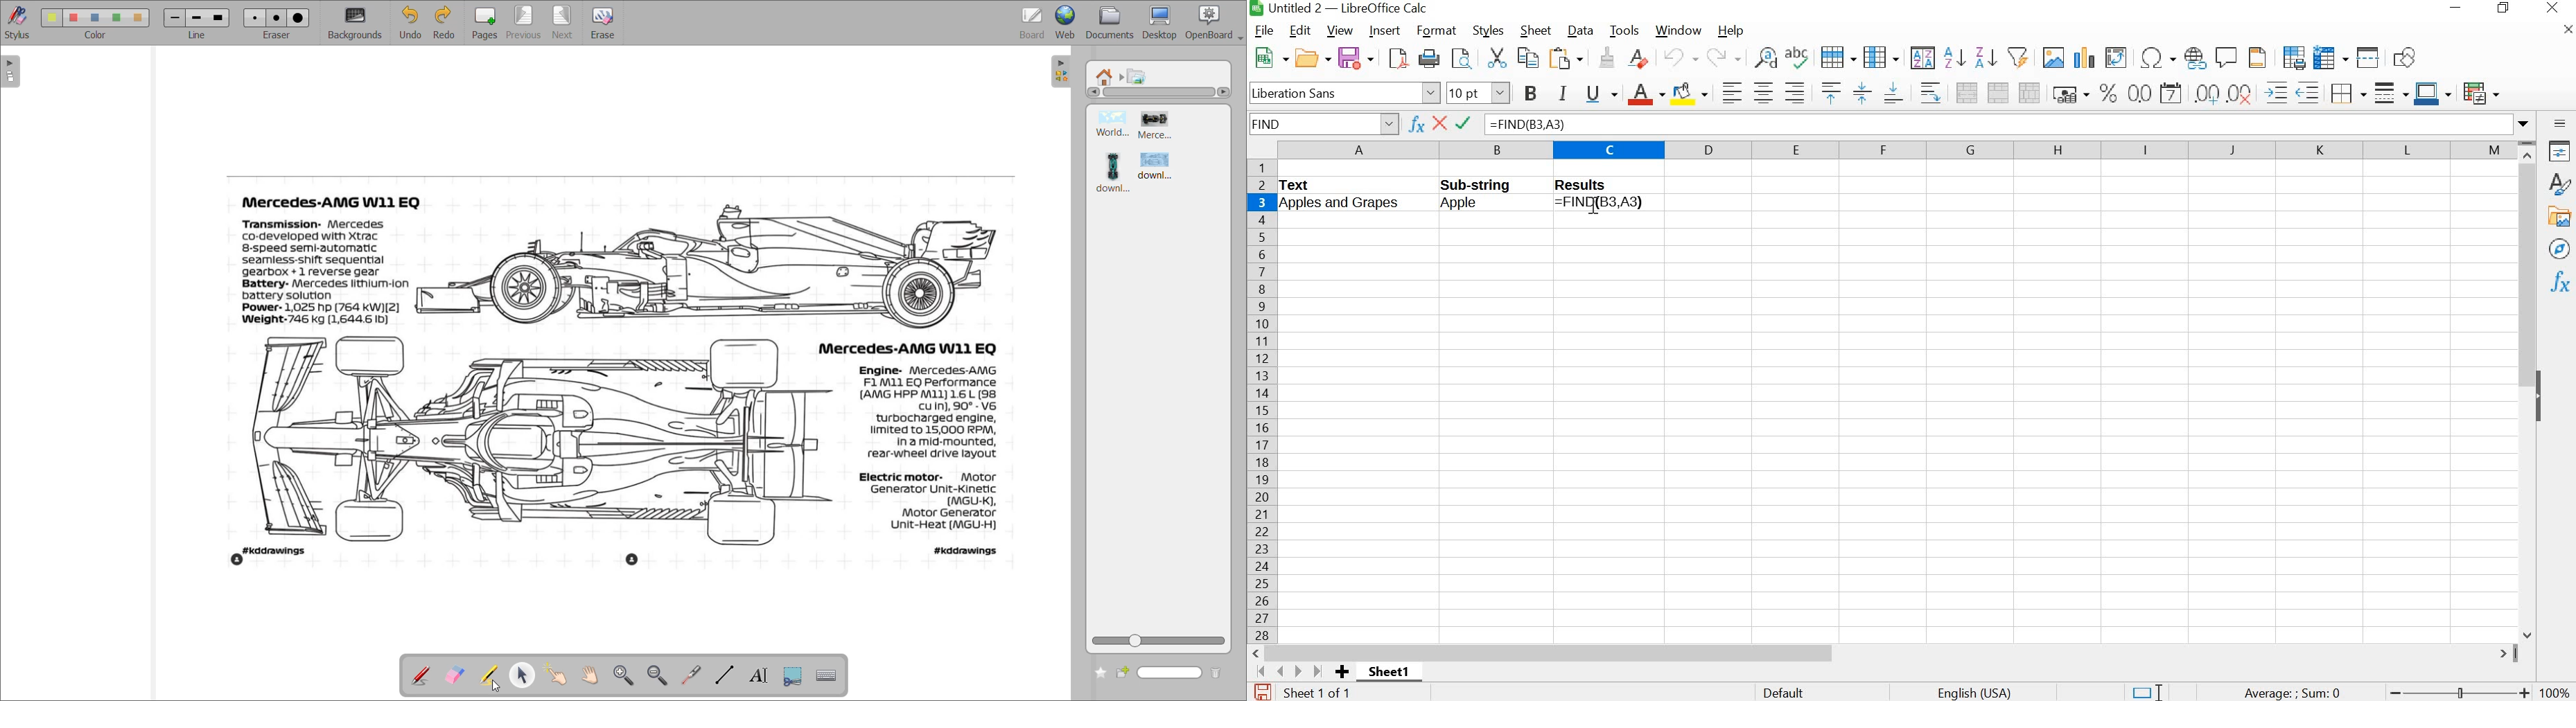 Image resolution: width=2576 pixels, height=728 pixels. Describe the element at coordinates (1068, 22) in the screenshot. I see `web` at that location.